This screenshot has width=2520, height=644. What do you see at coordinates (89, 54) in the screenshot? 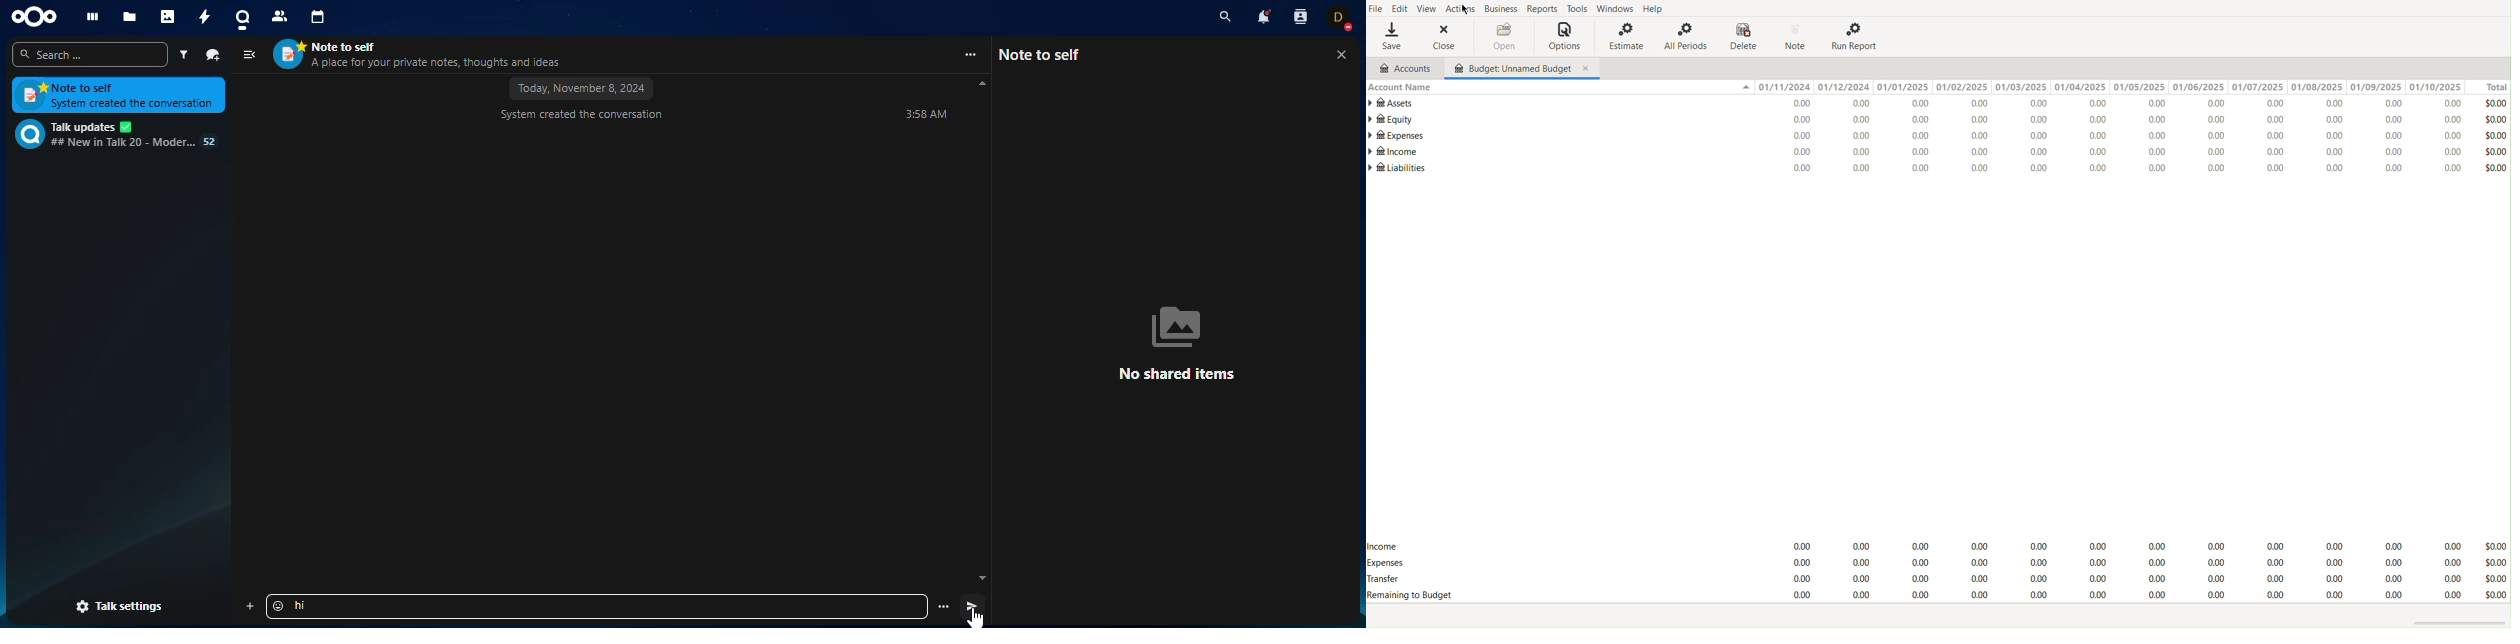
I see `search` at bounding box center [89, 54].